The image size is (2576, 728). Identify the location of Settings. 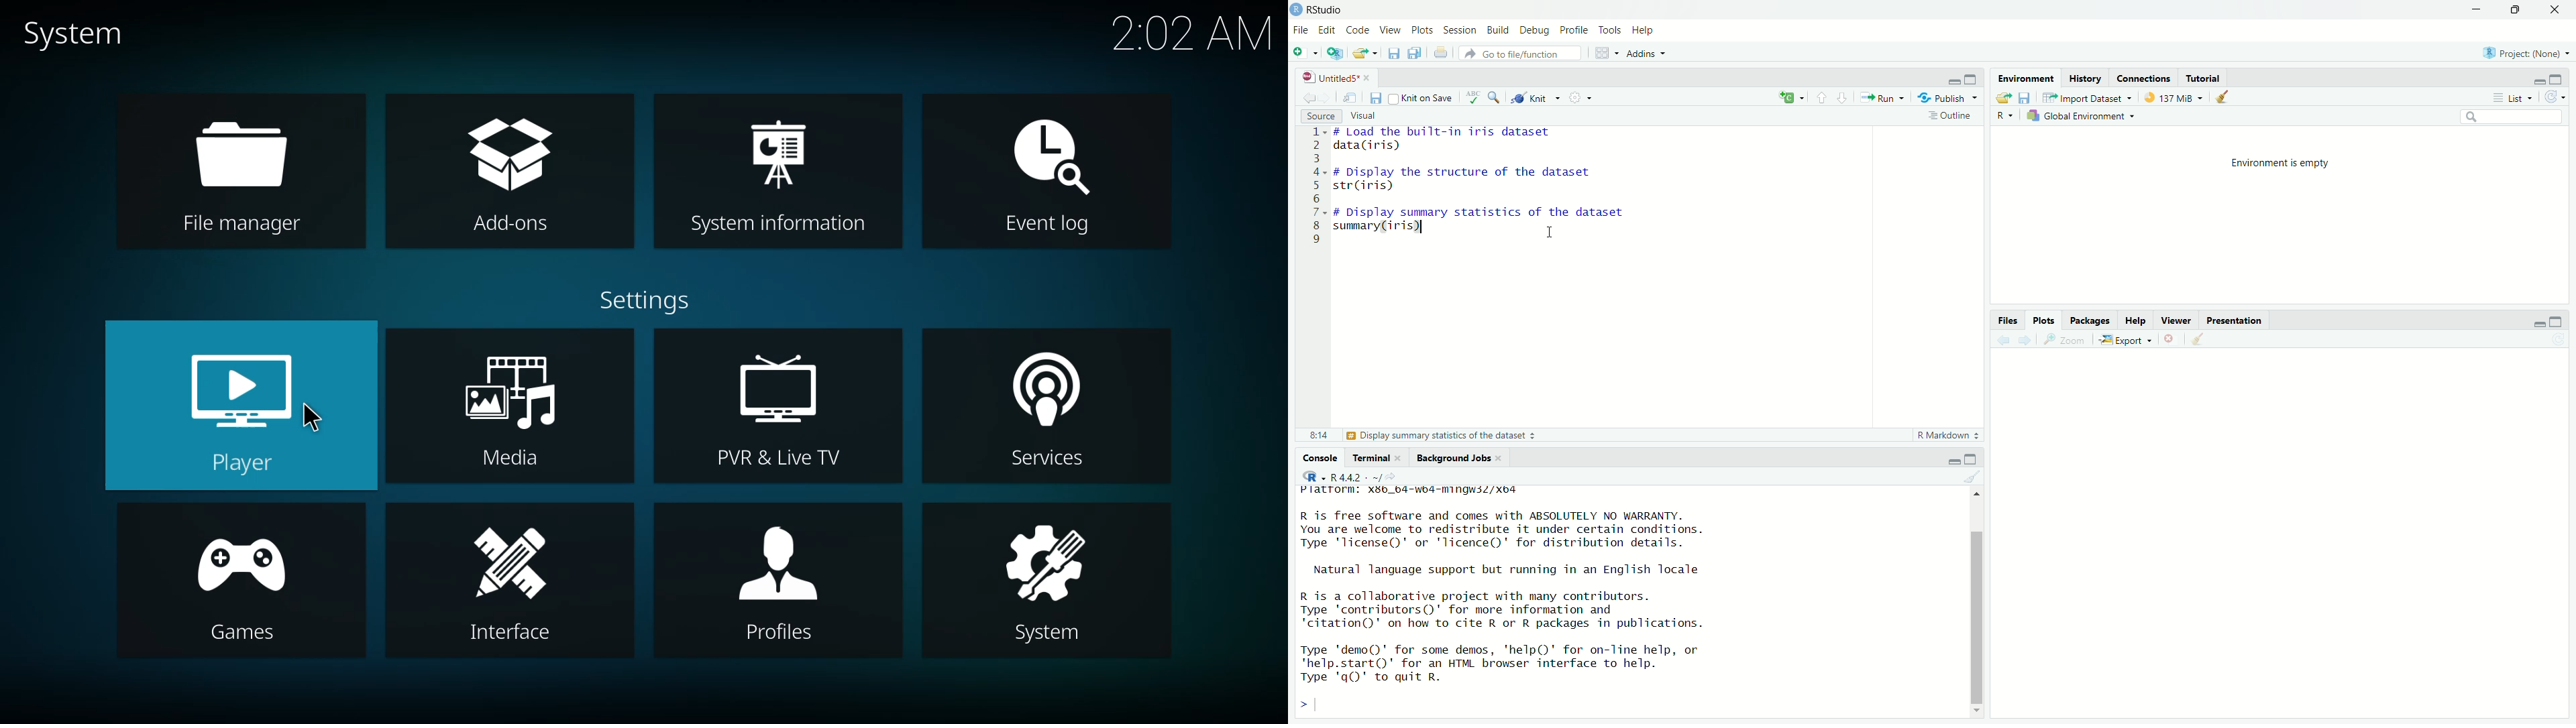
(1585, 97).